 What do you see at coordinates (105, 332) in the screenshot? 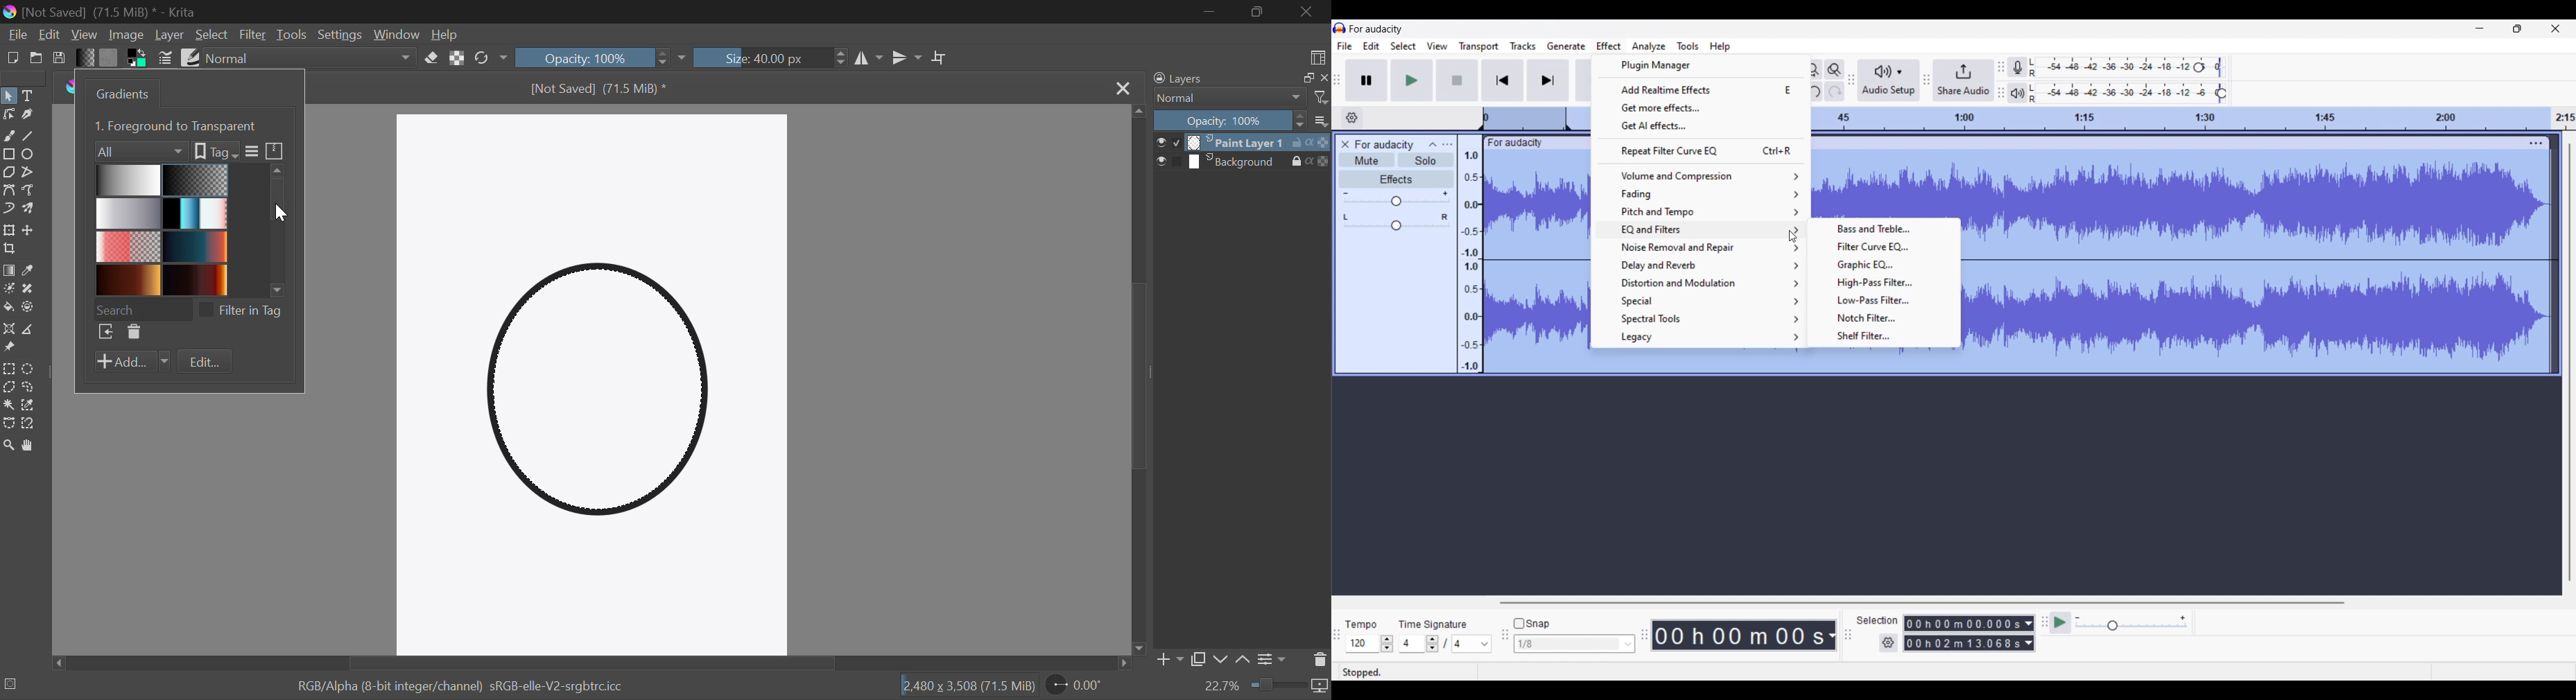
I see `Browse ` at bounding box center [105, 332].